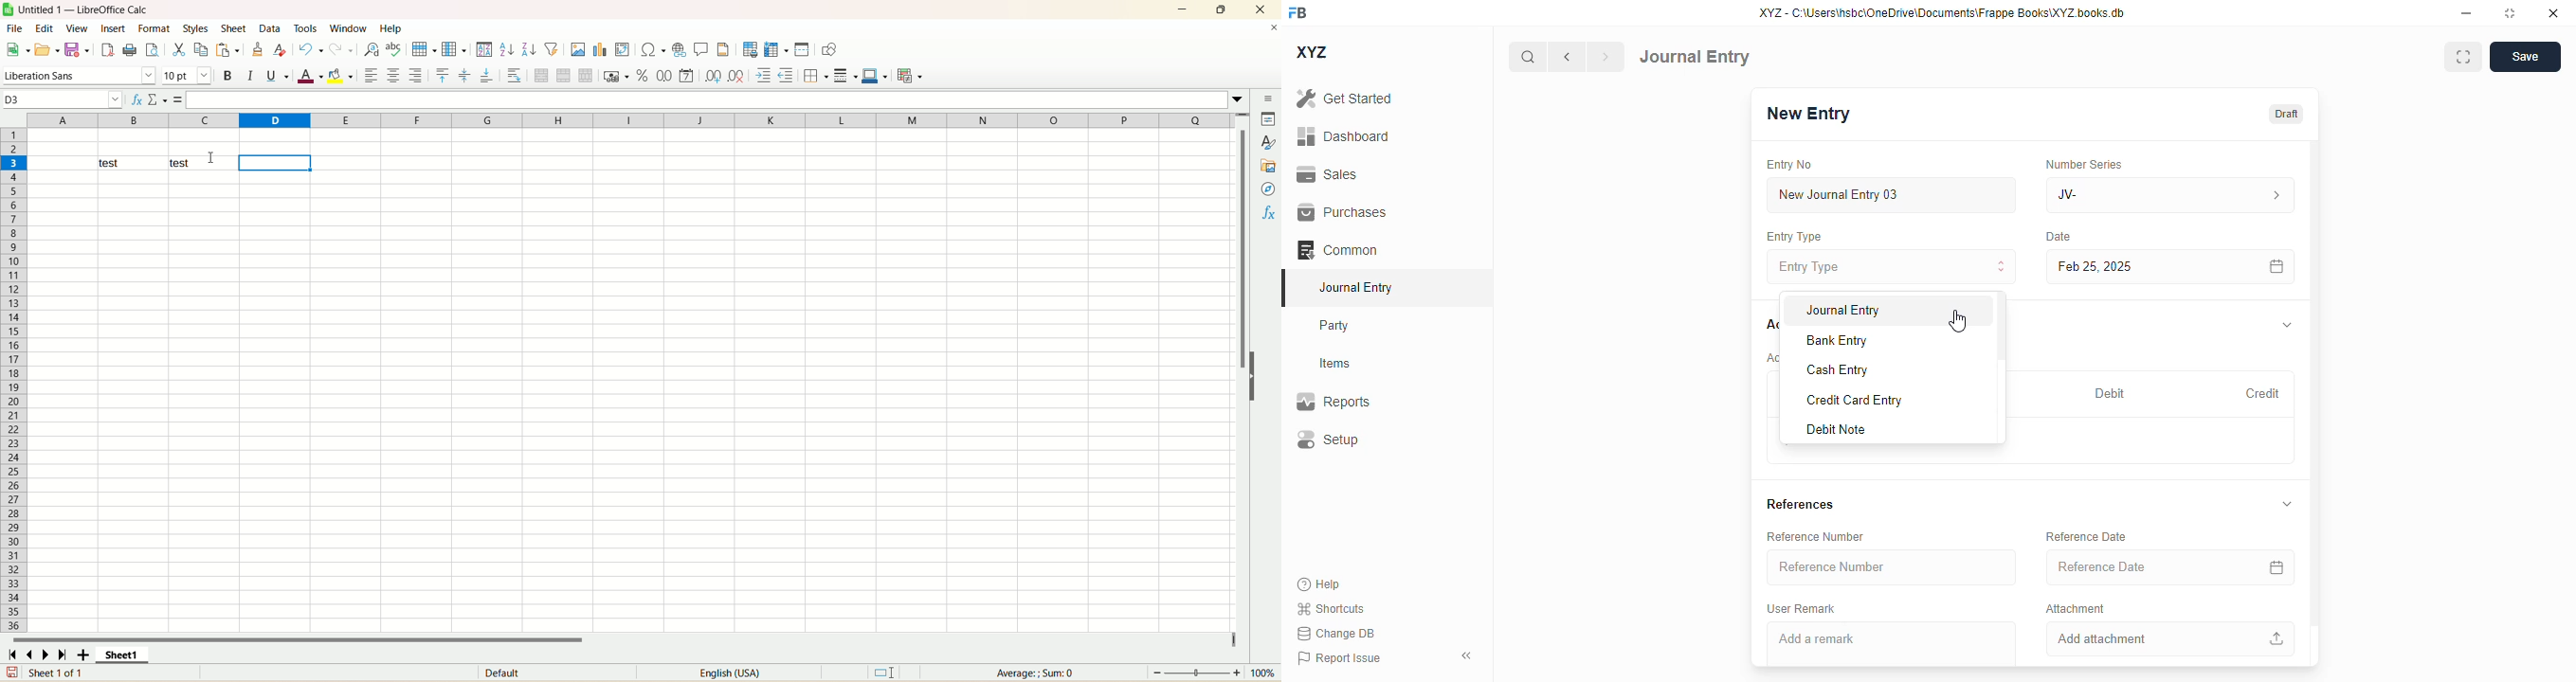  Describe the element at coordinates (2076, 607) in the screenshot. I see `attachment` at that location.